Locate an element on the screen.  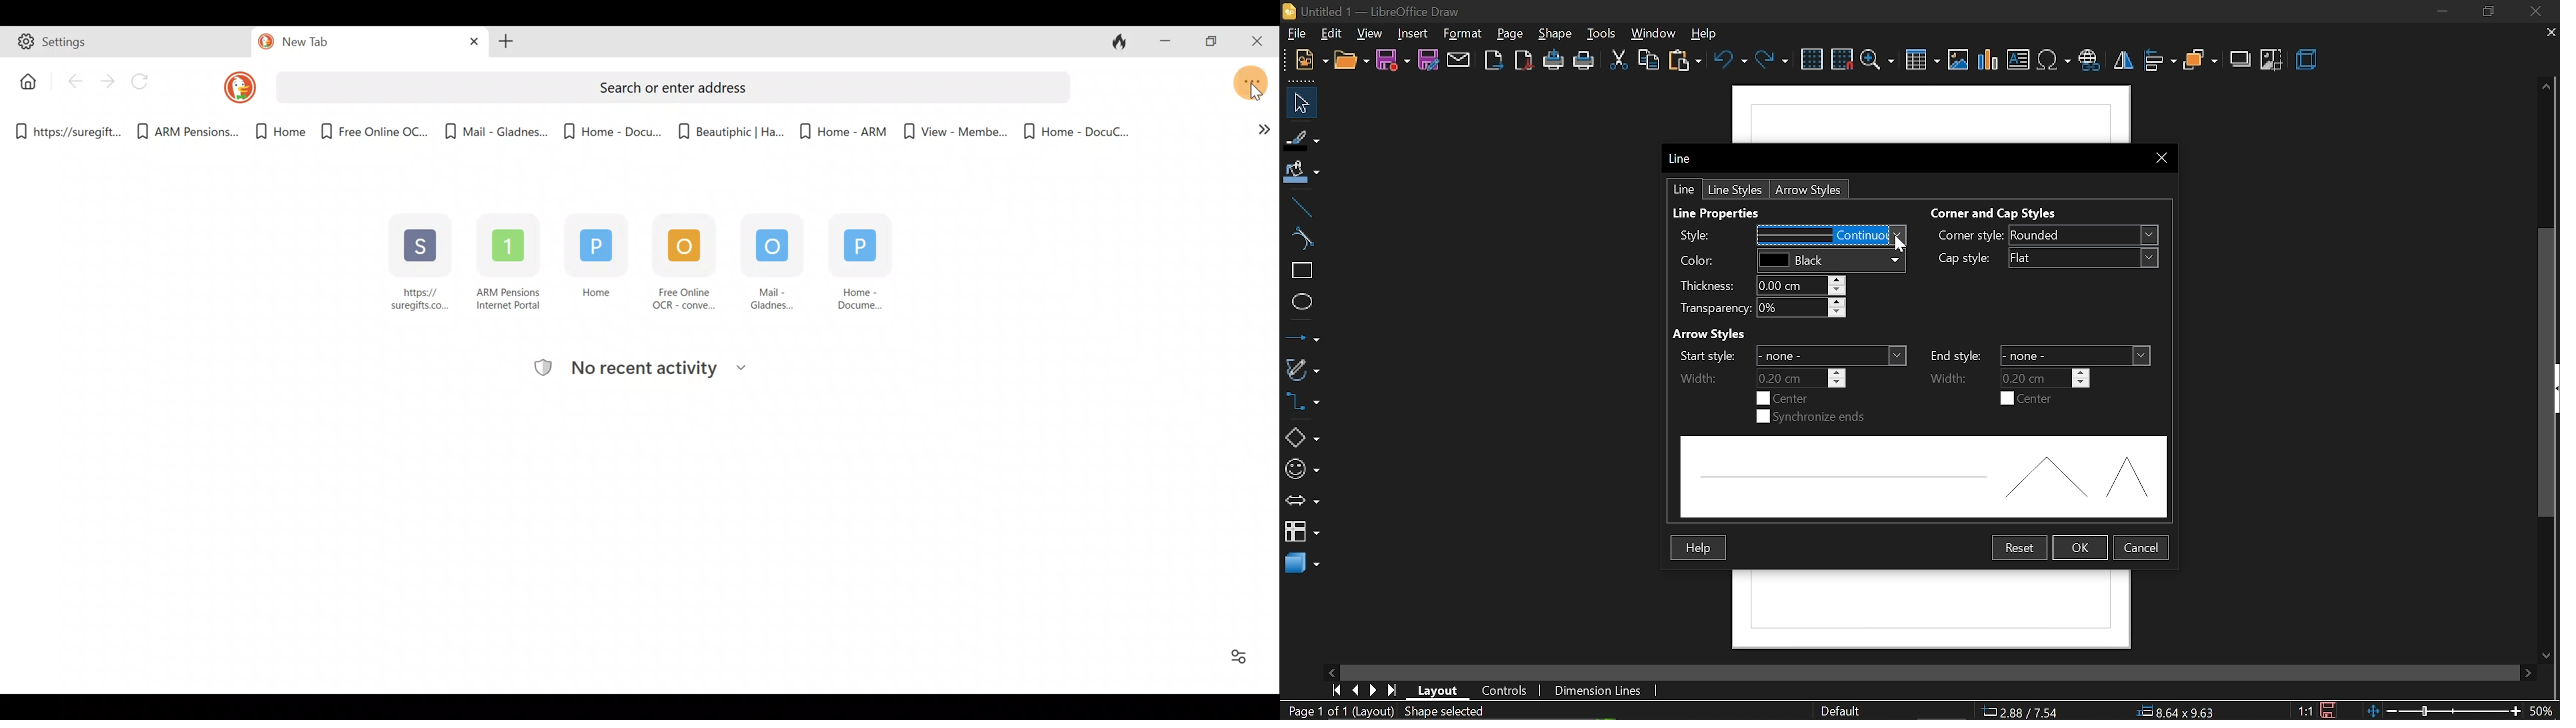
go to last page is located at coordinates (1394, 691).